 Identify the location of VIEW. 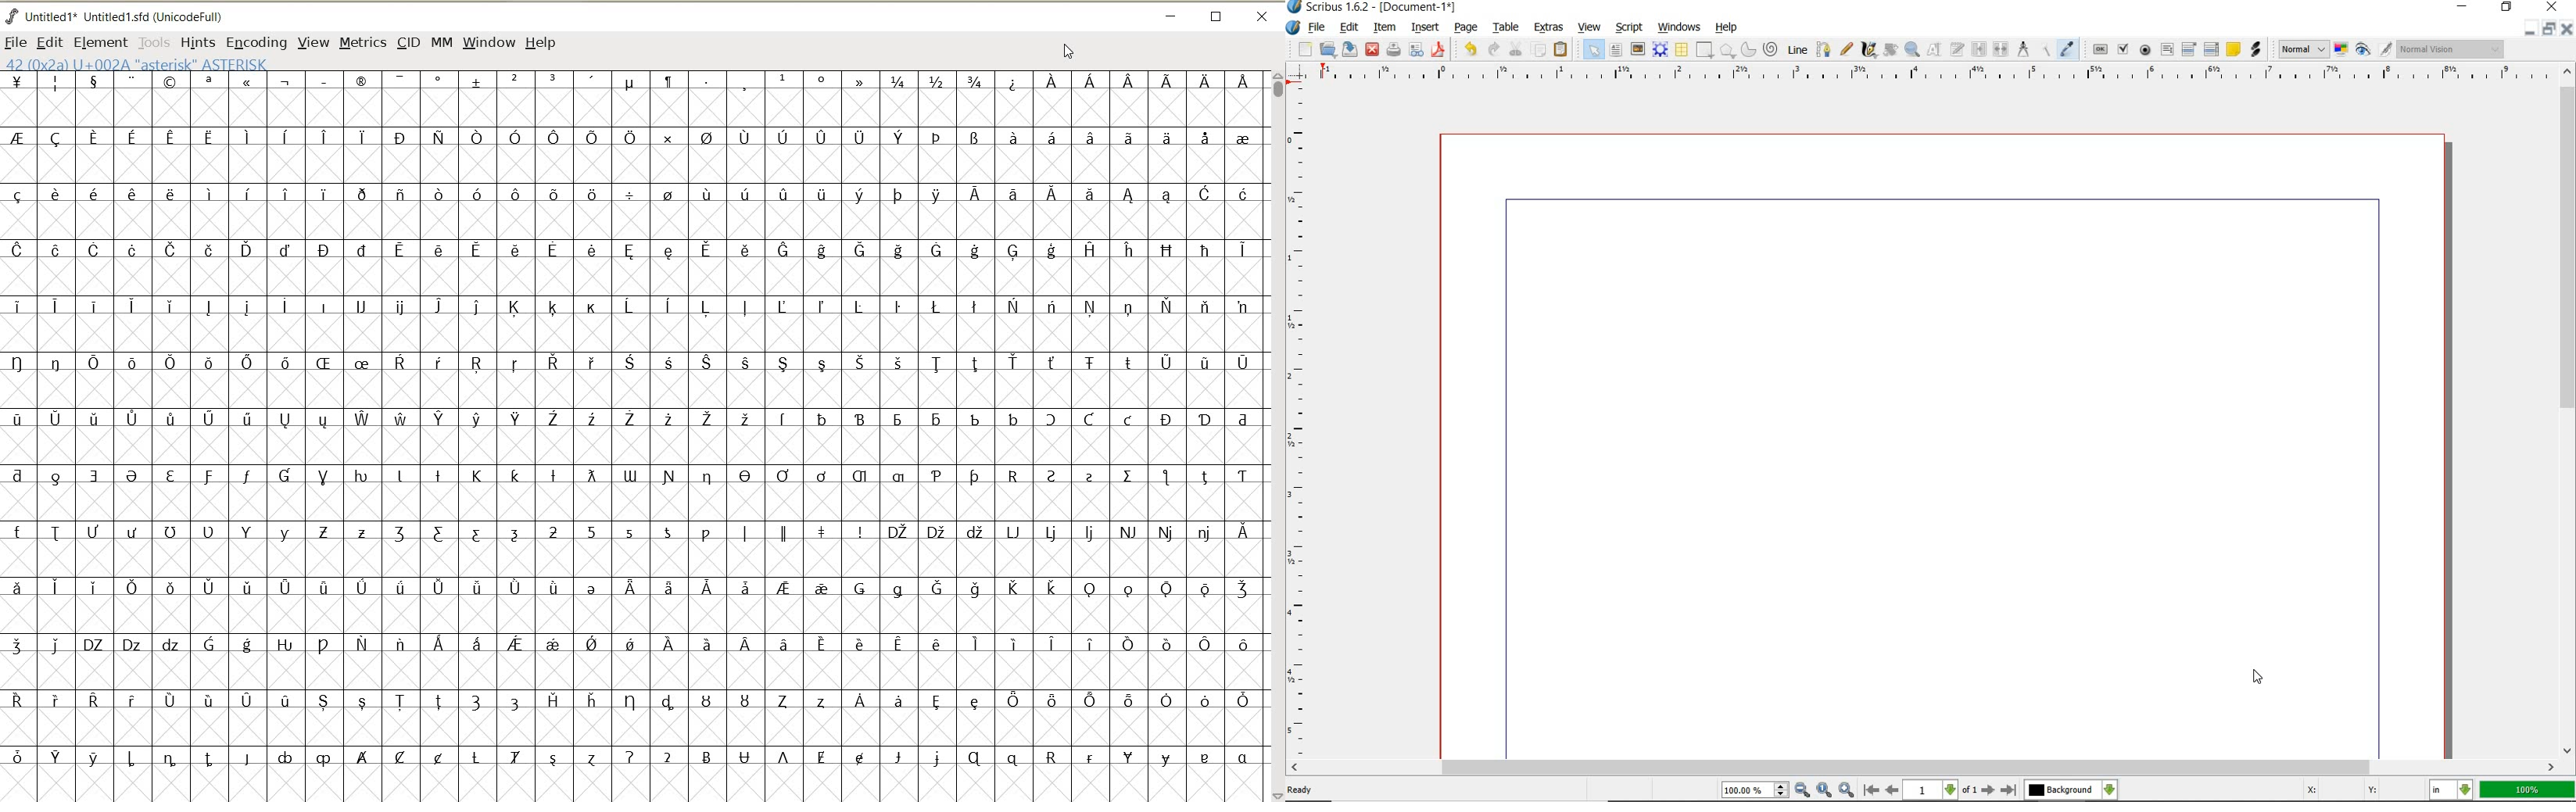
(313, 44).